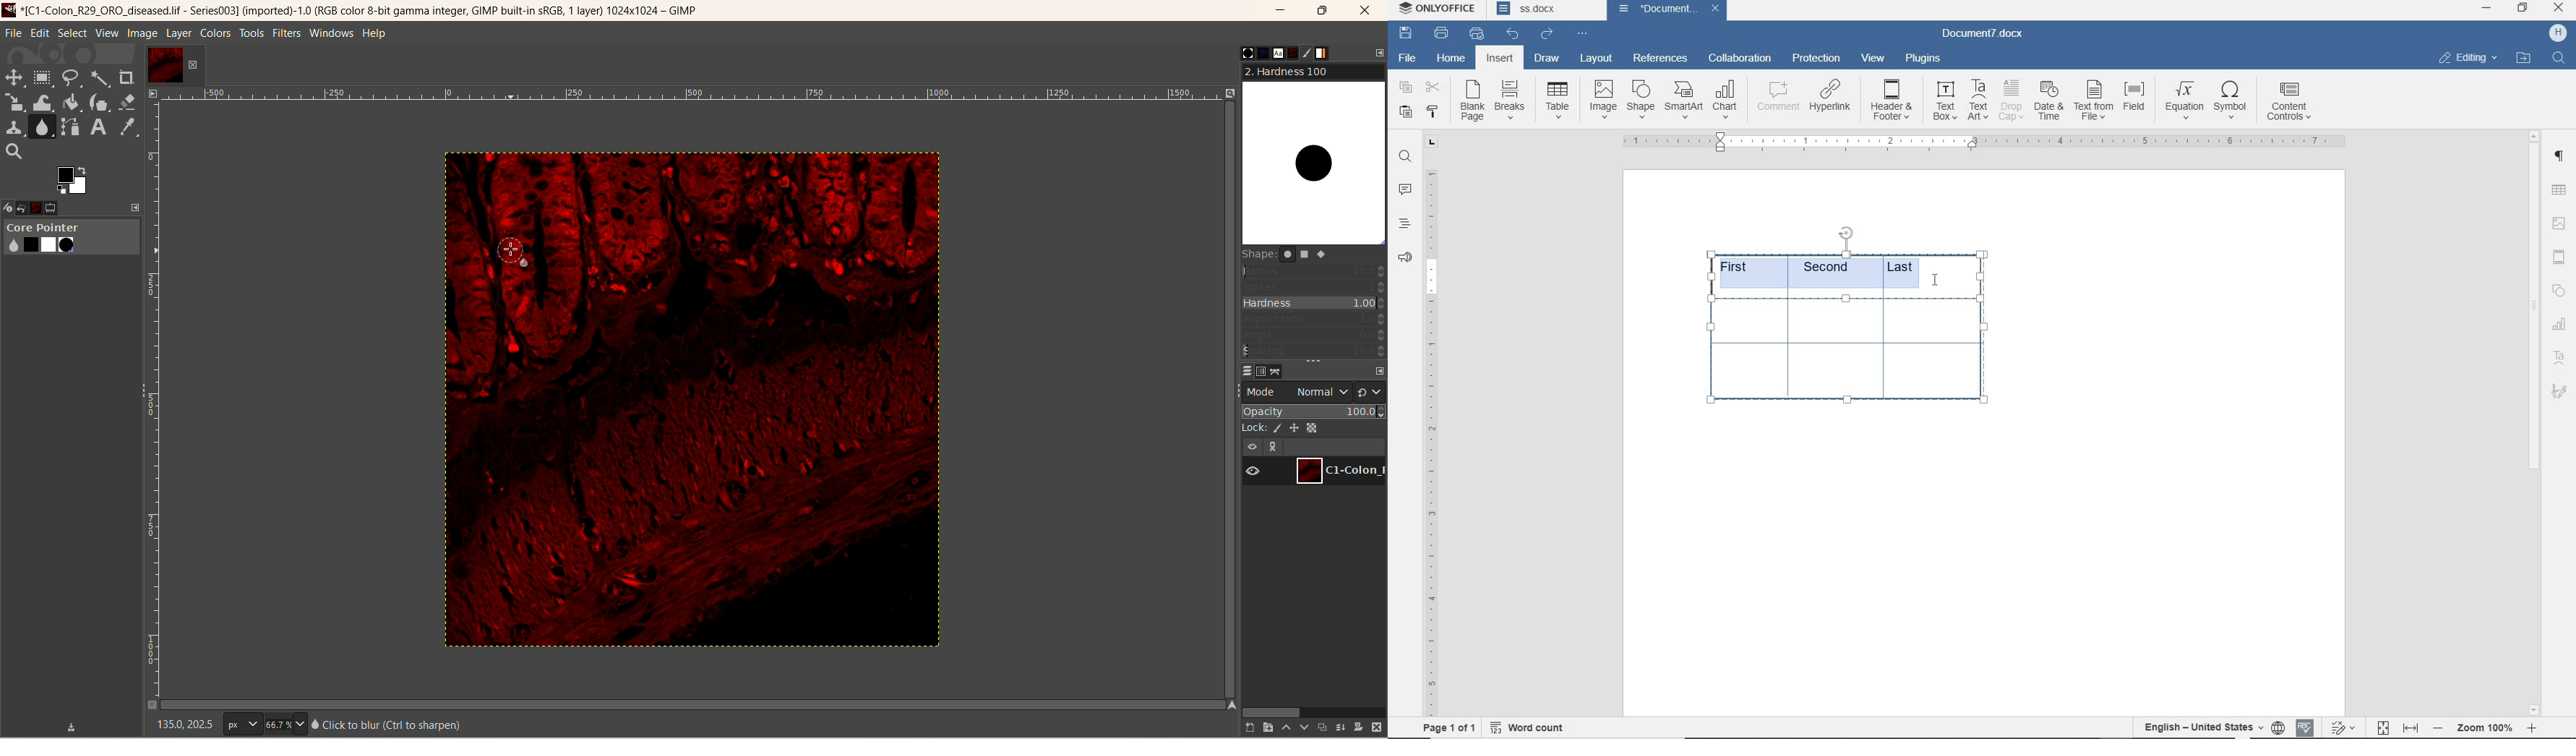 This screenshot has height=756, width=2576. Describe the element at coordinates (1529, 725) in the screenshot. I see `word count` at that location.